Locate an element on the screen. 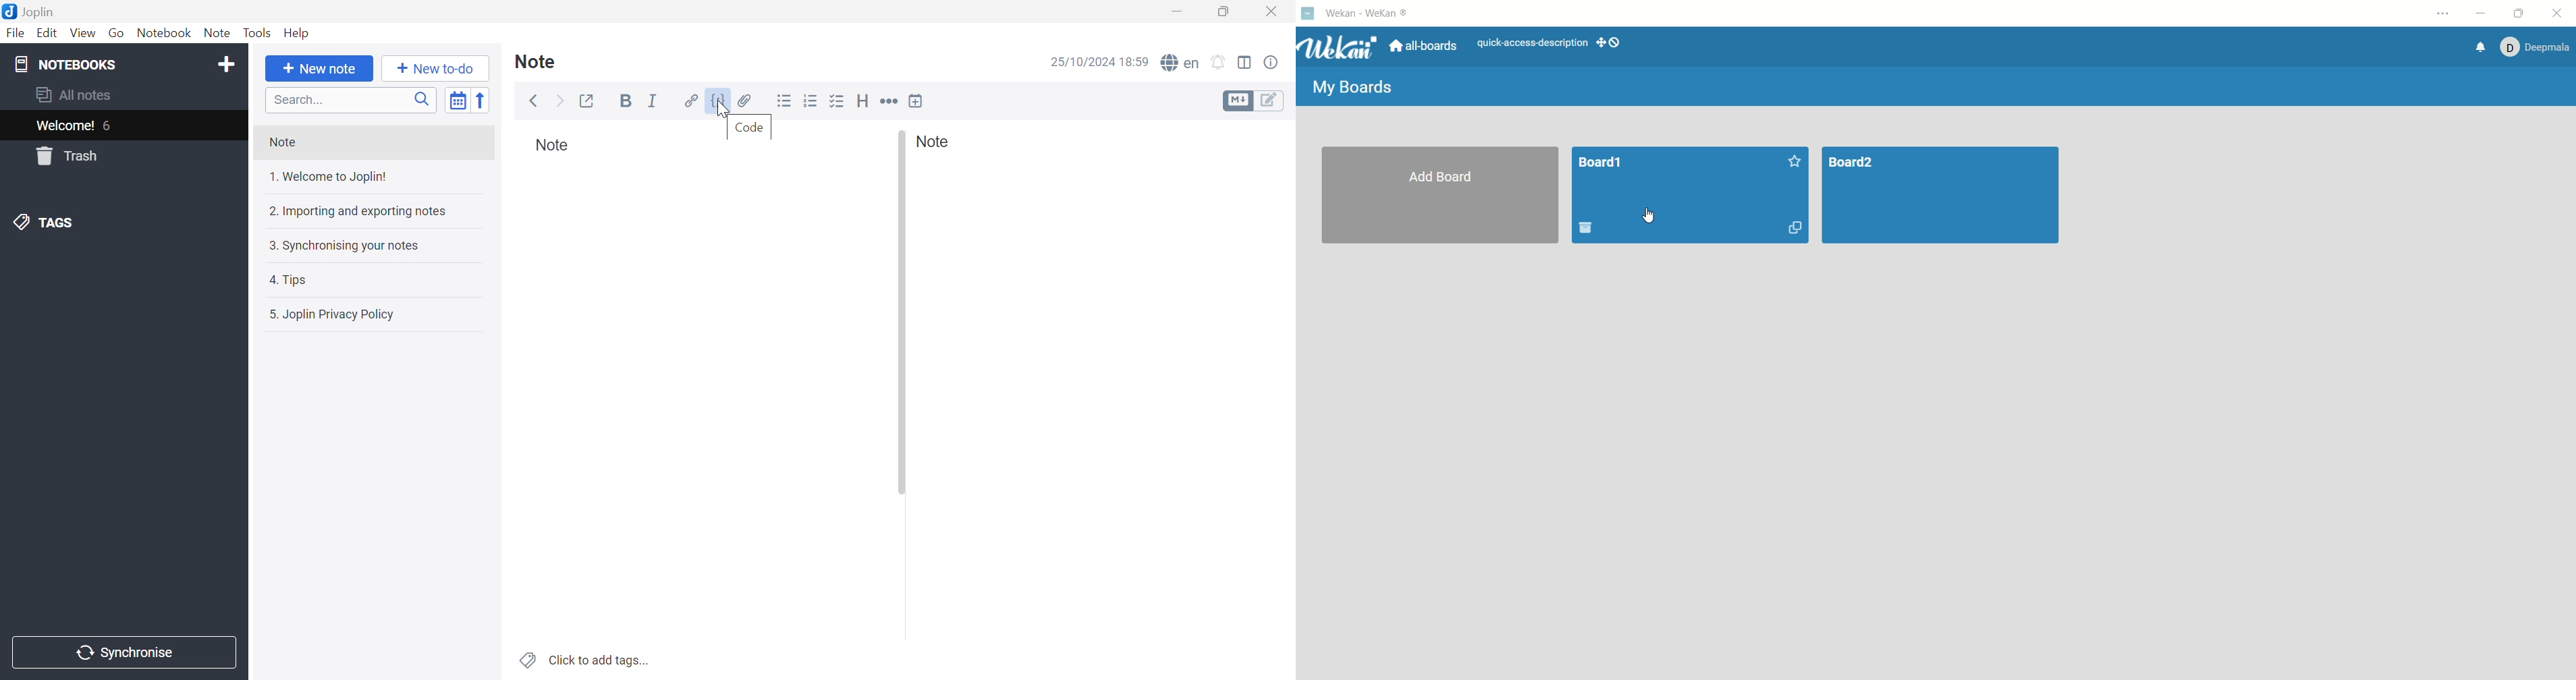 The height and width of the screenshot is (700, 2576). Set alarm is located at coordinates (1220, 65).